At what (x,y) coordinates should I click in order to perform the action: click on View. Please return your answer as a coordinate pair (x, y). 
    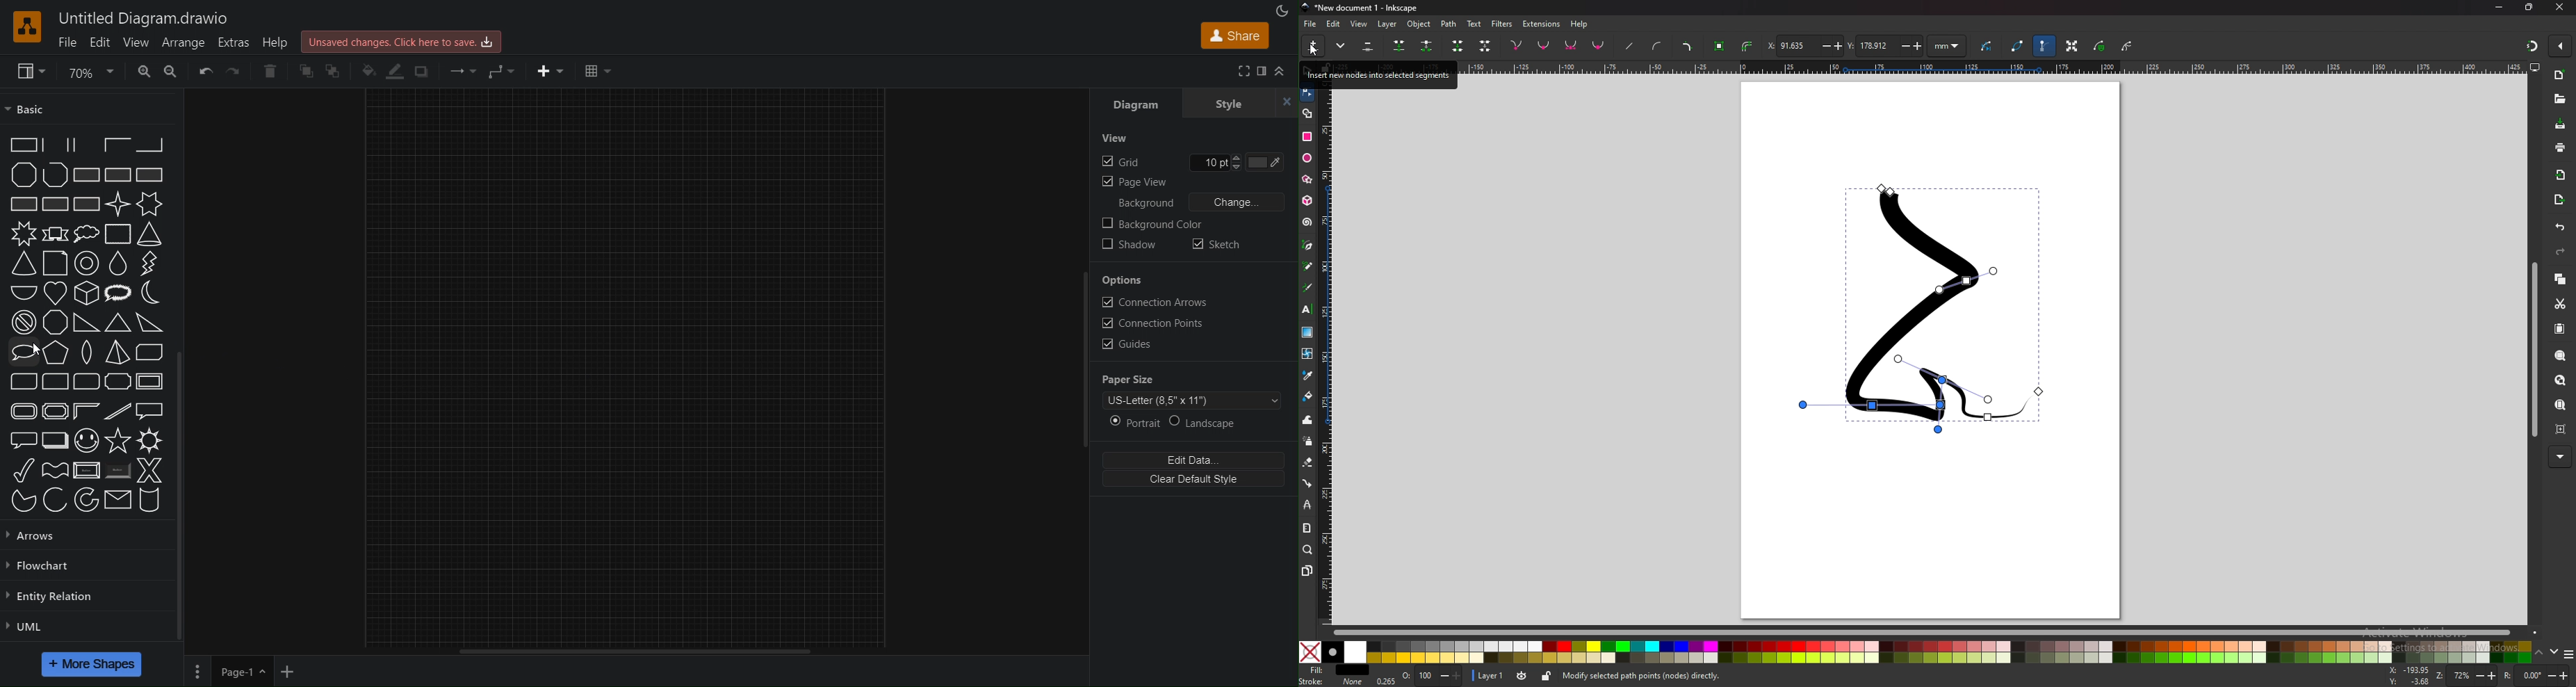
    Looking at the image, I should click on (27, 72).